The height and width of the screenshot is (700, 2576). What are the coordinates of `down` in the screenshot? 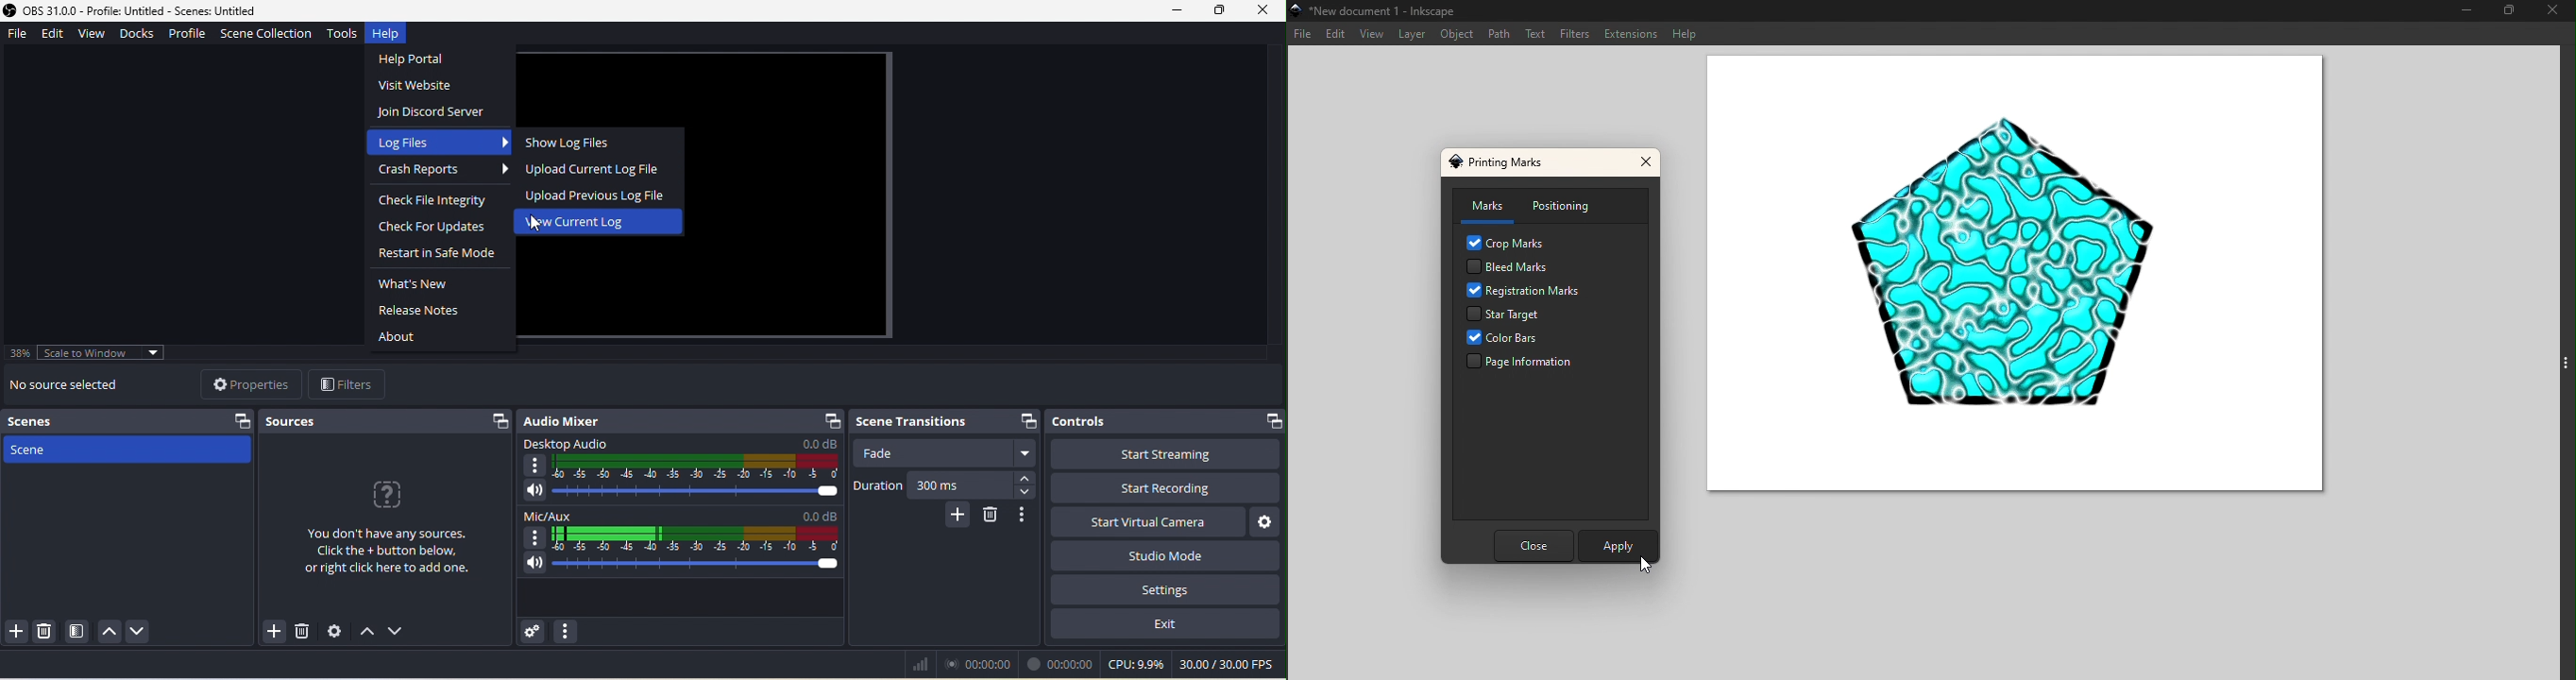 It's located at (400, 633).